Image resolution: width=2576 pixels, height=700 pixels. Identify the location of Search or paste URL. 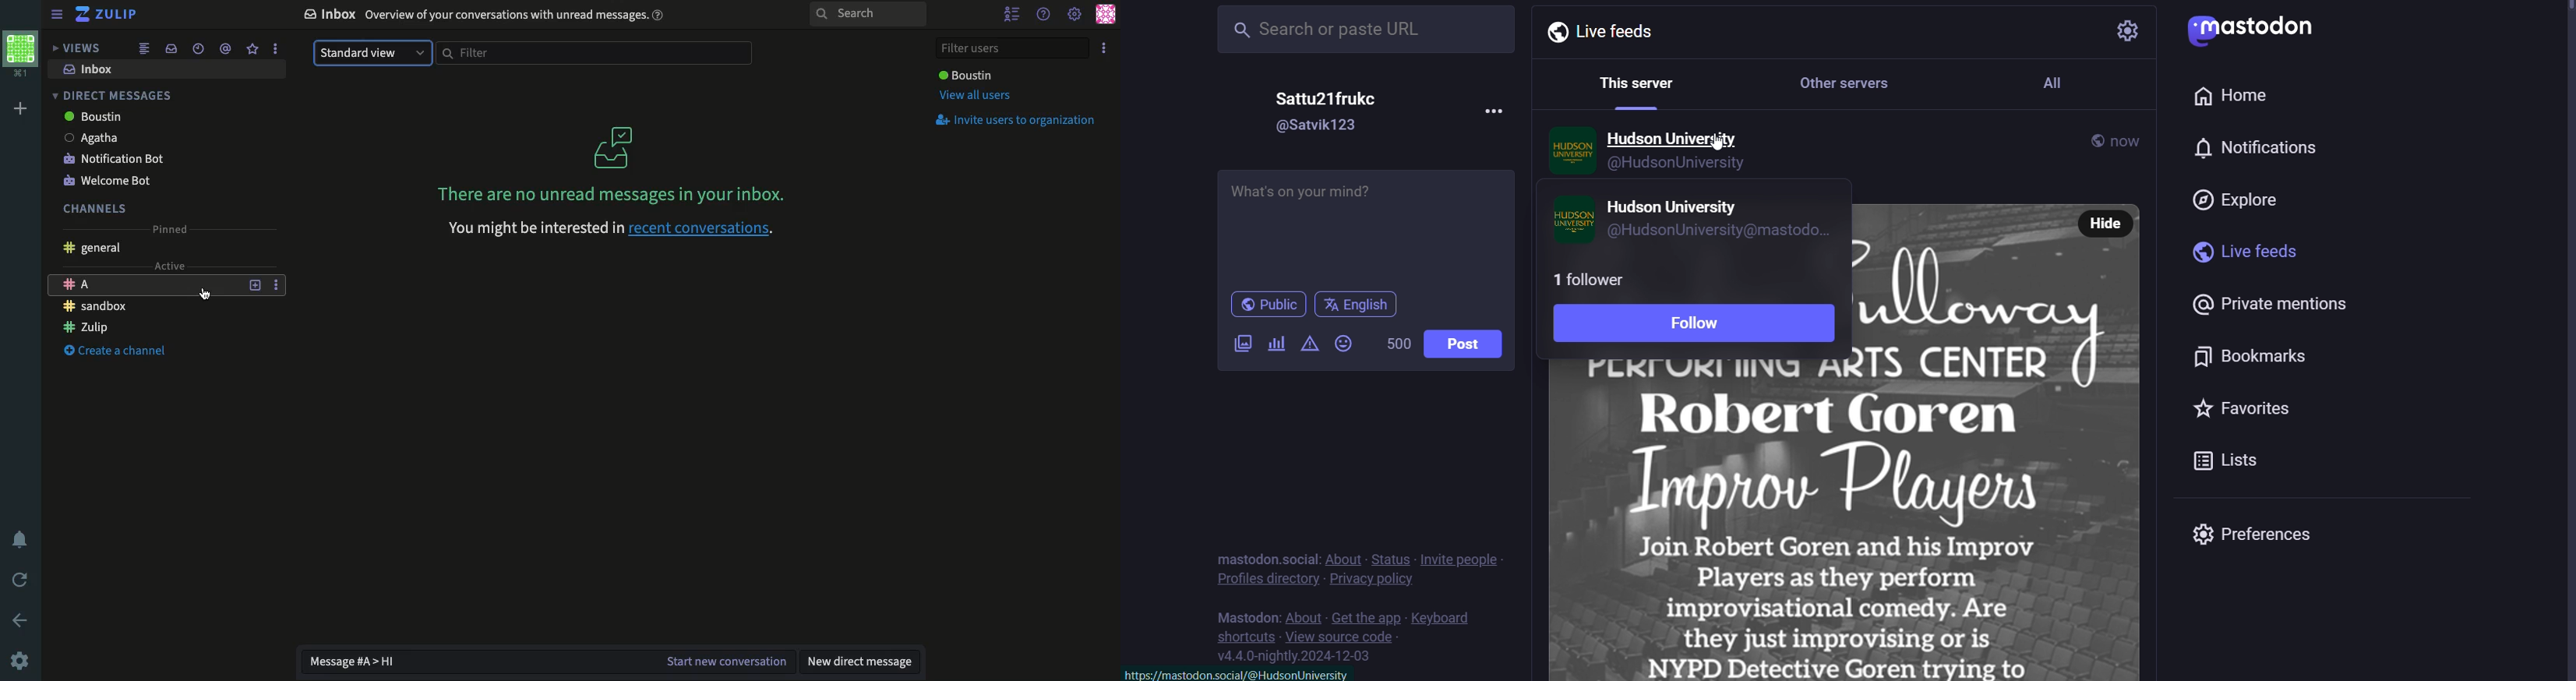
(1362, 27).